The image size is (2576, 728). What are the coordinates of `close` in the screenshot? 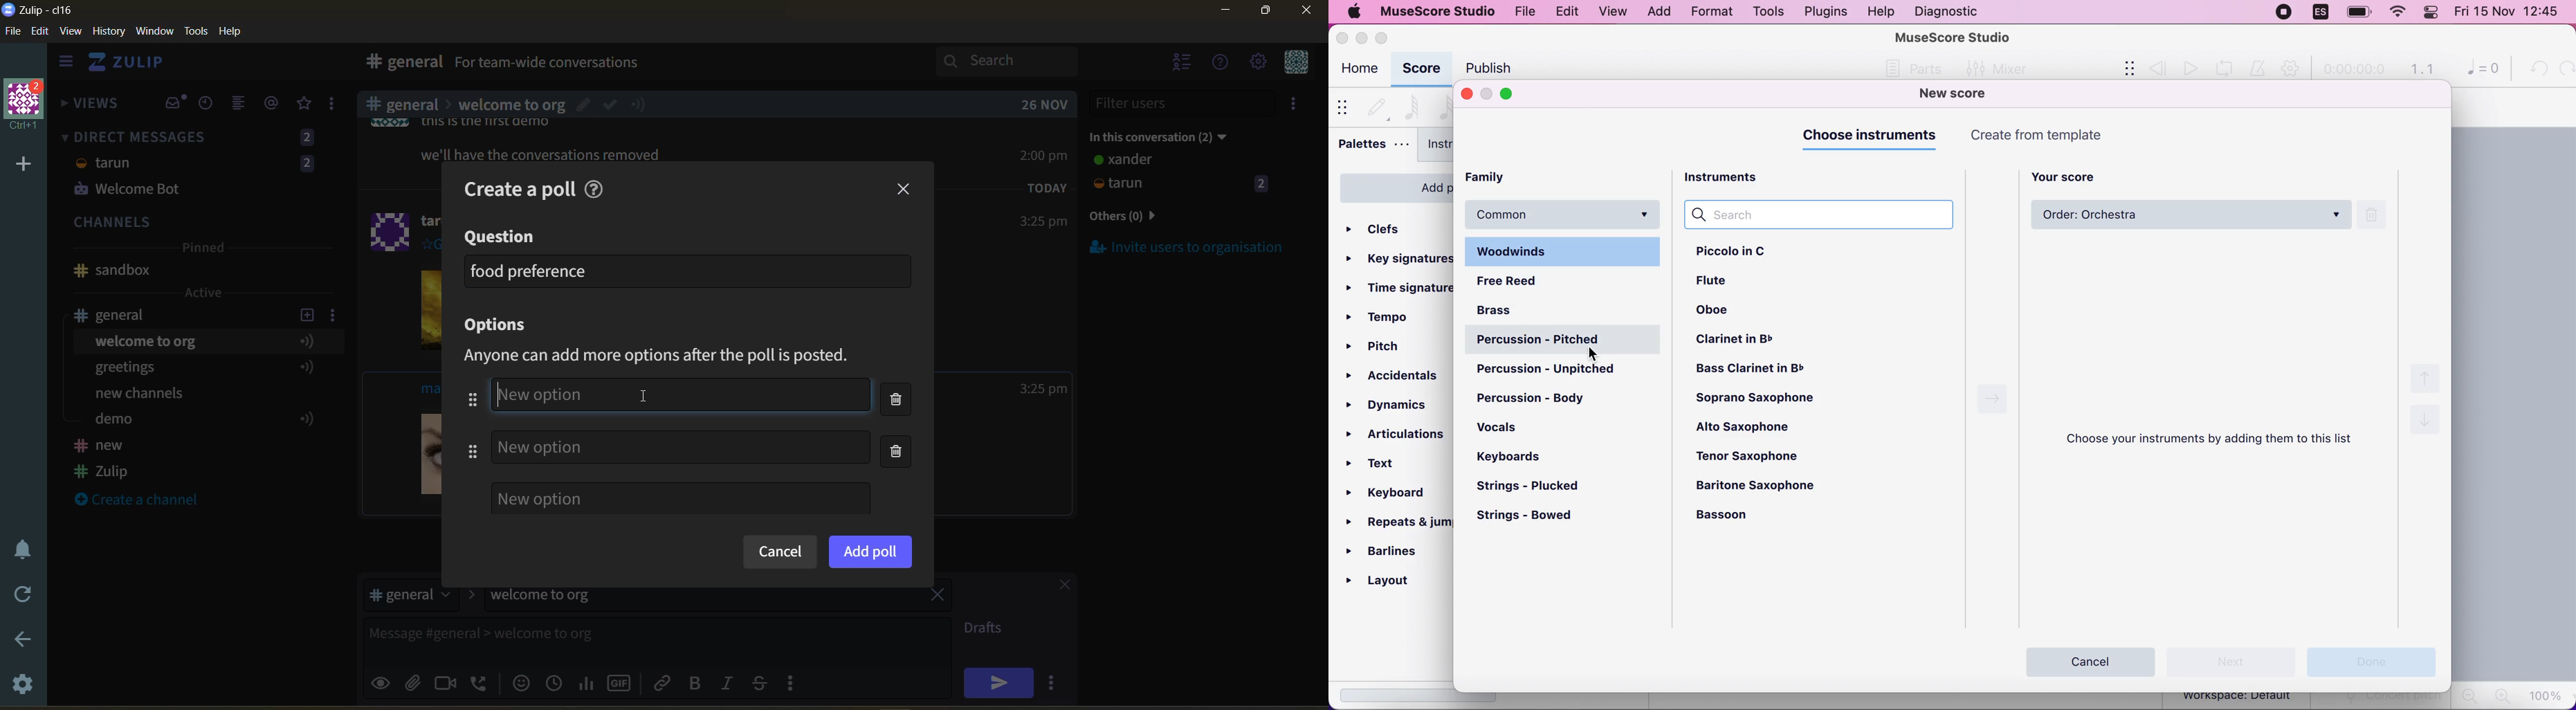 It's located at (1058, 587).